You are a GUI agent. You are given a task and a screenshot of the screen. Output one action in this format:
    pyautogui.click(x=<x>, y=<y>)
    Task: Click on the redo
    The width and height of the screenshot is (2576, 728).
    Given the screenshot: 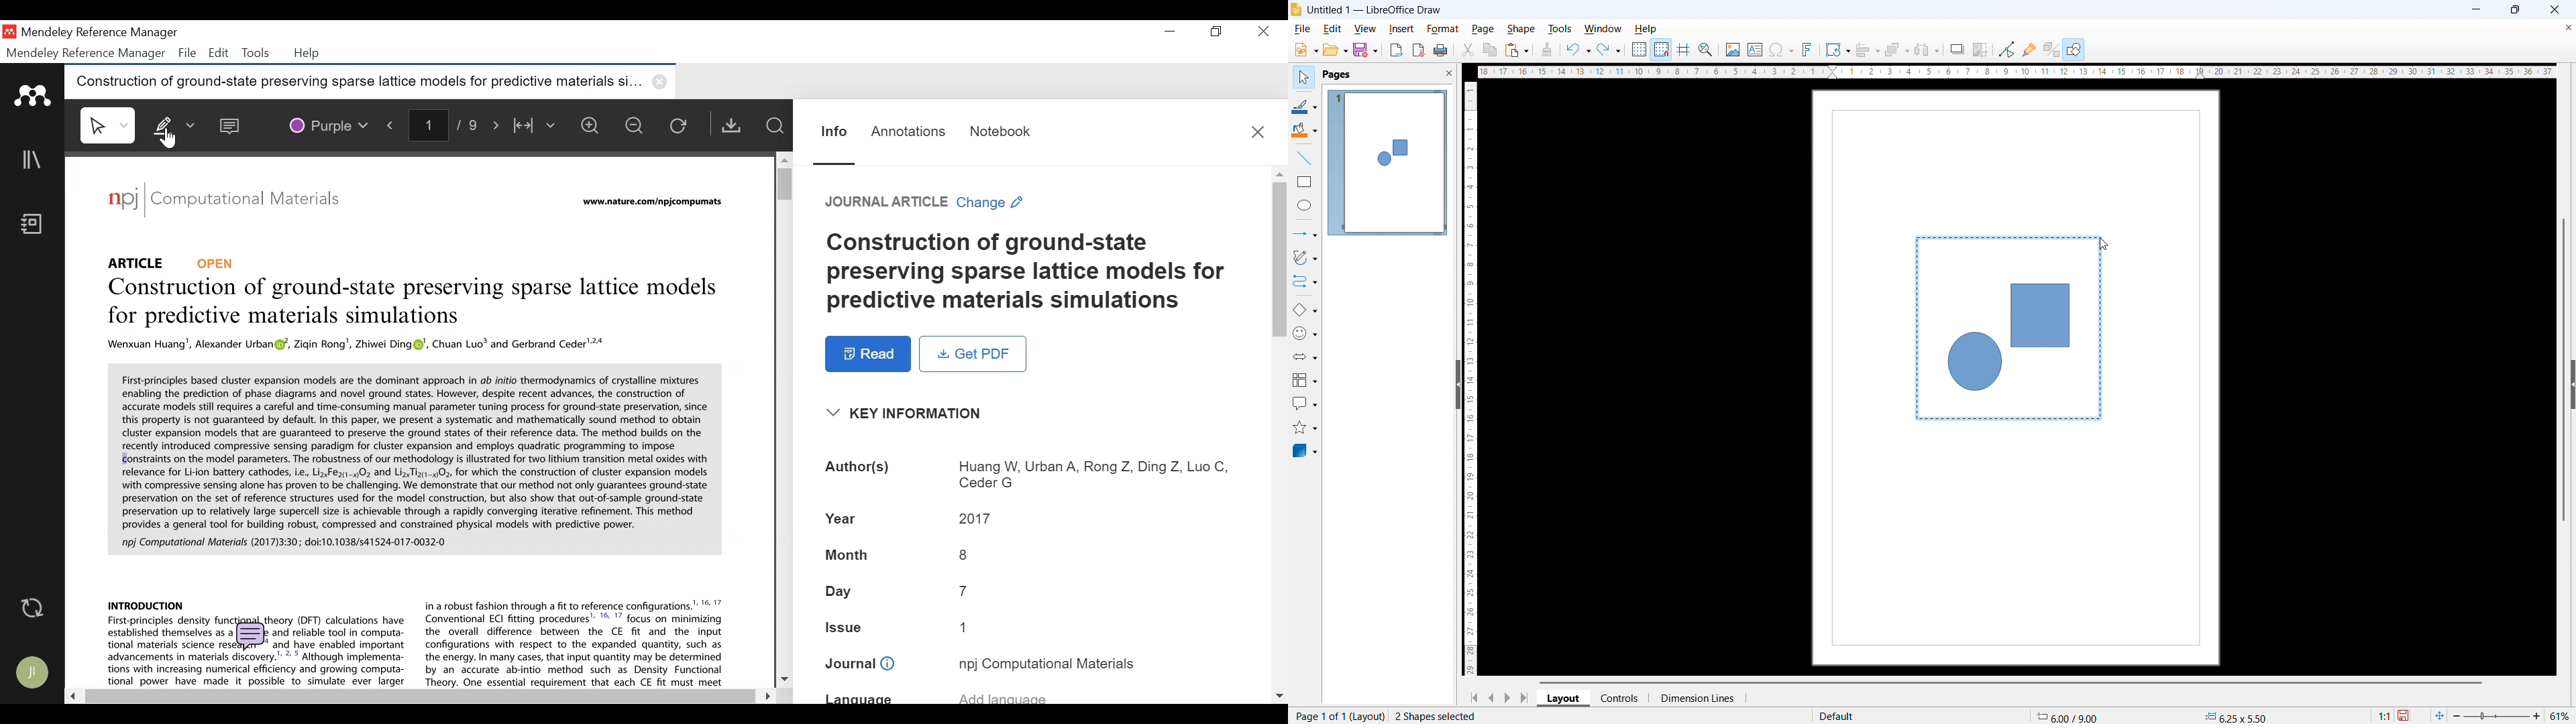 What is the action you would take?
    pyautogui.click(x=1610, y=50)
    